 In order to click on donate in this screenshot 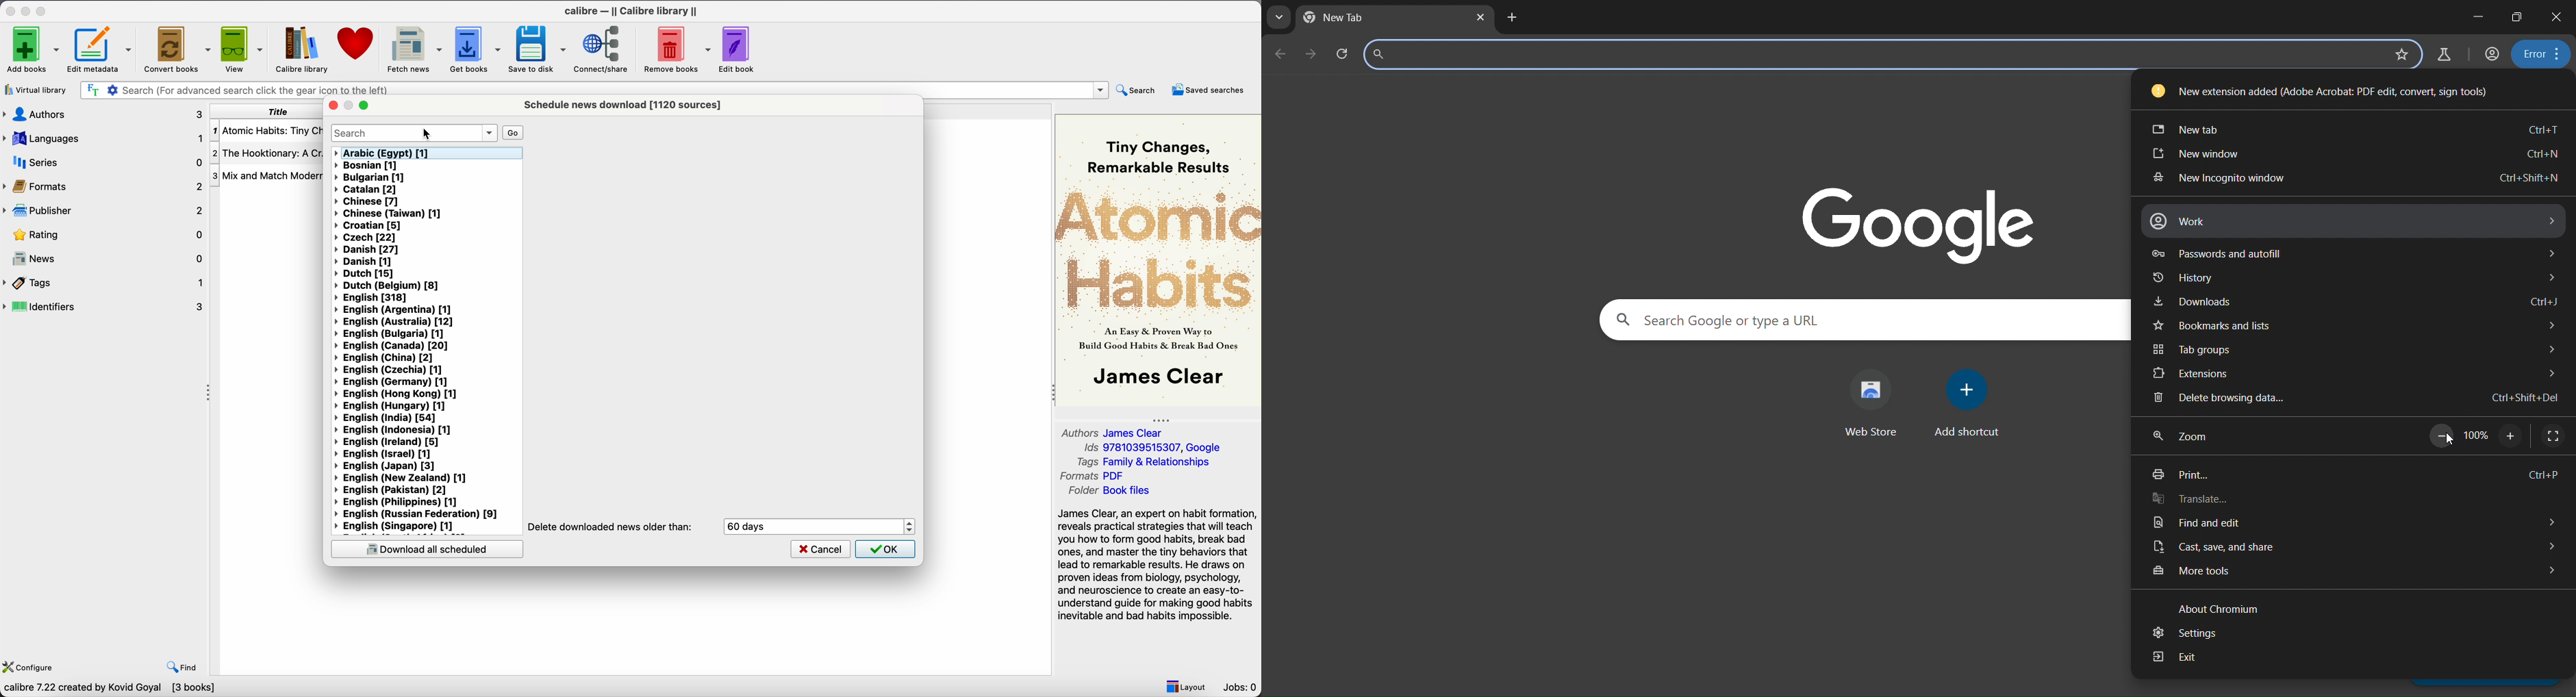, I will do `click(355, 47)`.